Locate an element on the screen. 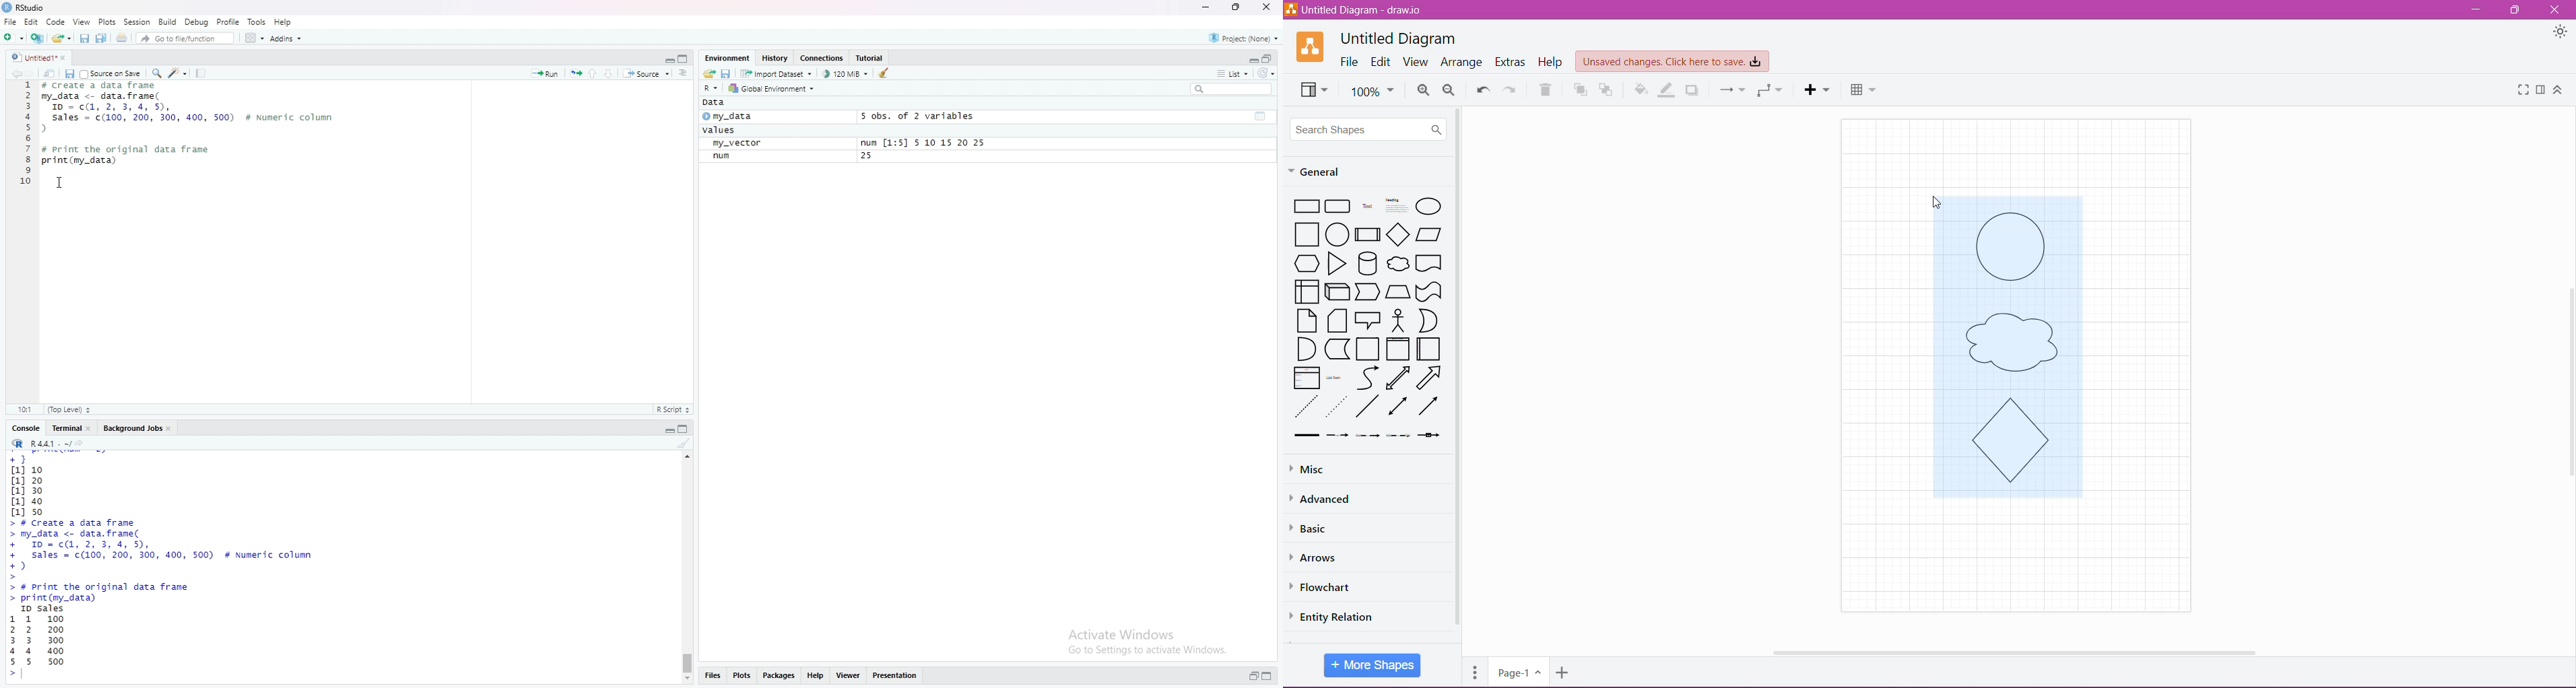 The width and height of the screenshot is (2576, 700). R is located at coordinates (17, 444).